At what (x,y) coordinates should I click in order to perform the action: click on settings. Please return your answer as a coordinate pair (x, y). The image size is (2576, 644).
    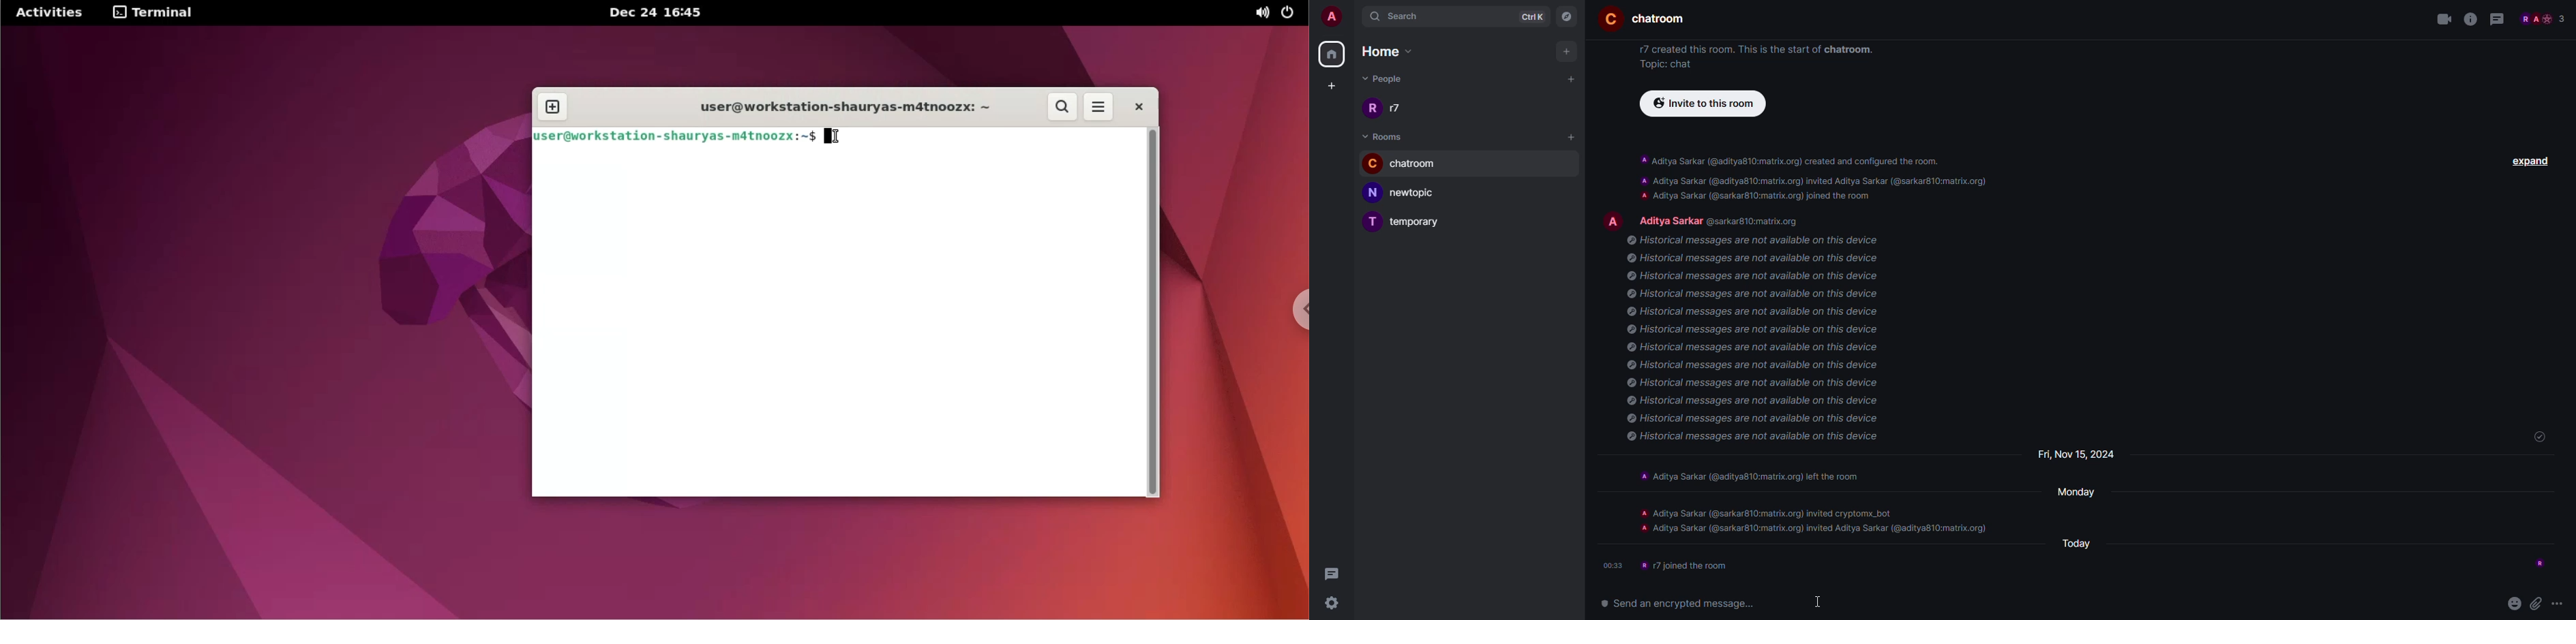
    Looking at the image, I should click on (1334, 603).